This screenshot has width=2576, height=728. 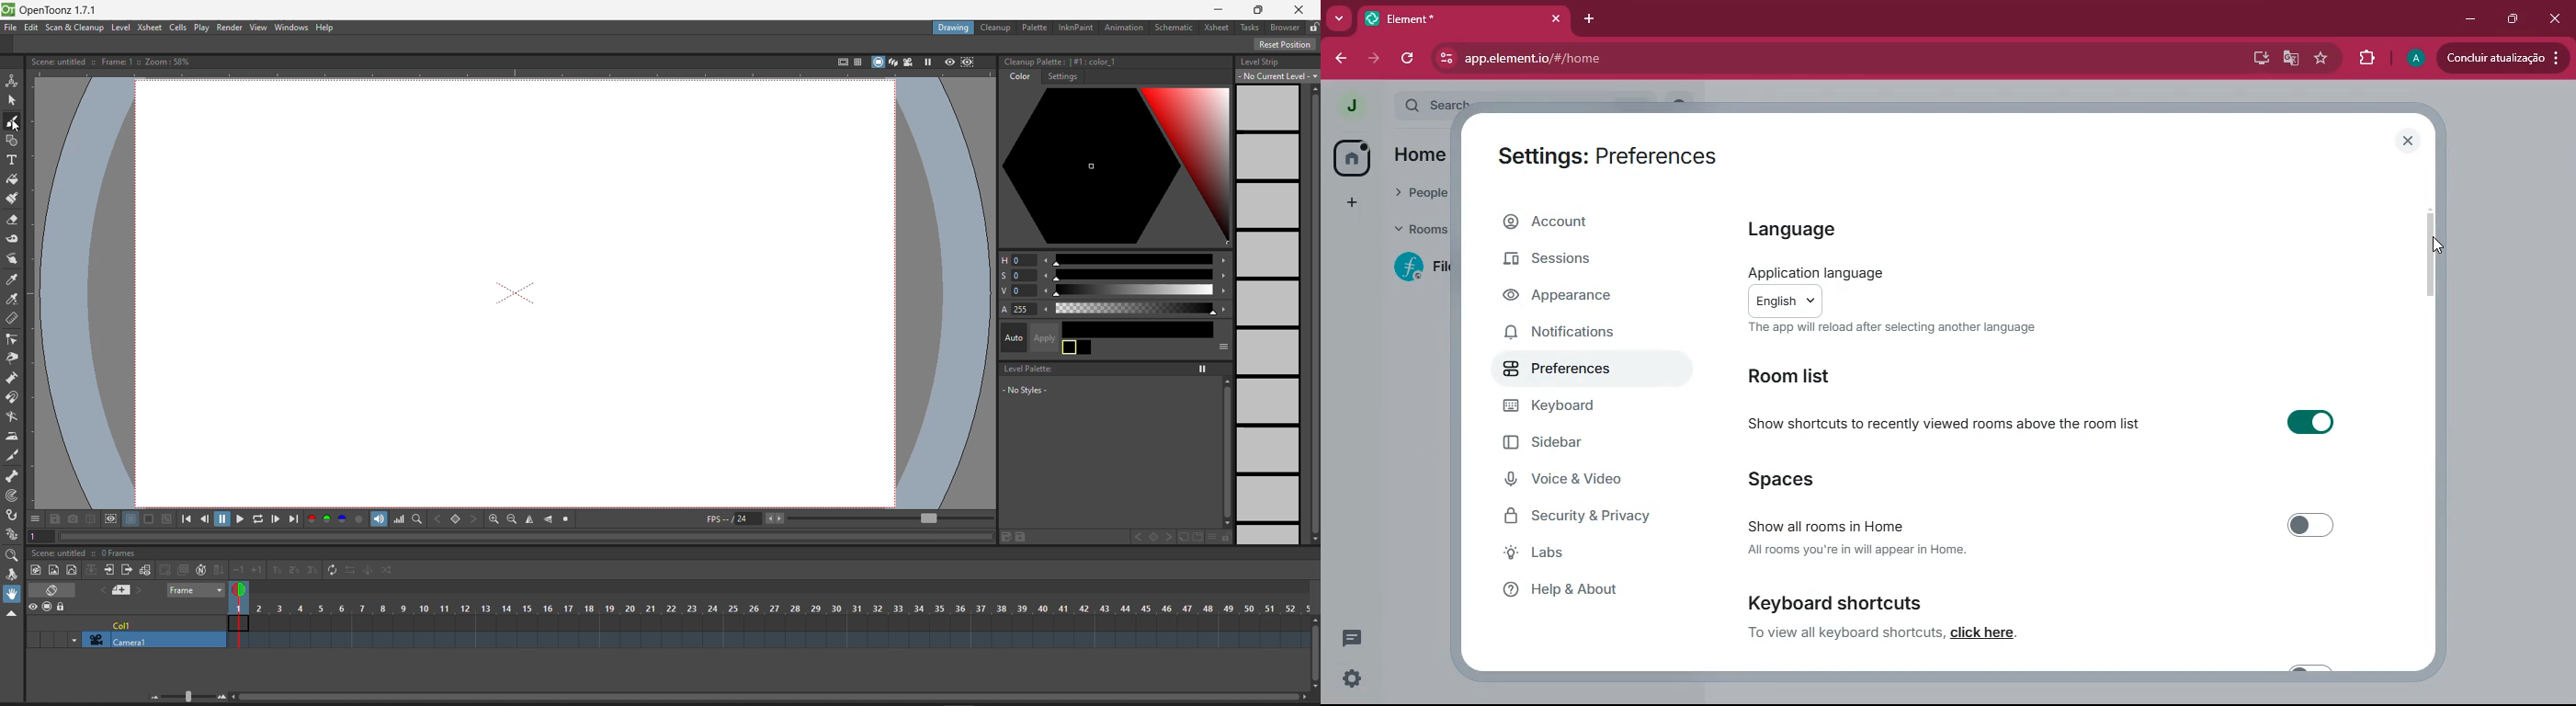 I want to click on play, so click(x=241, y=517).